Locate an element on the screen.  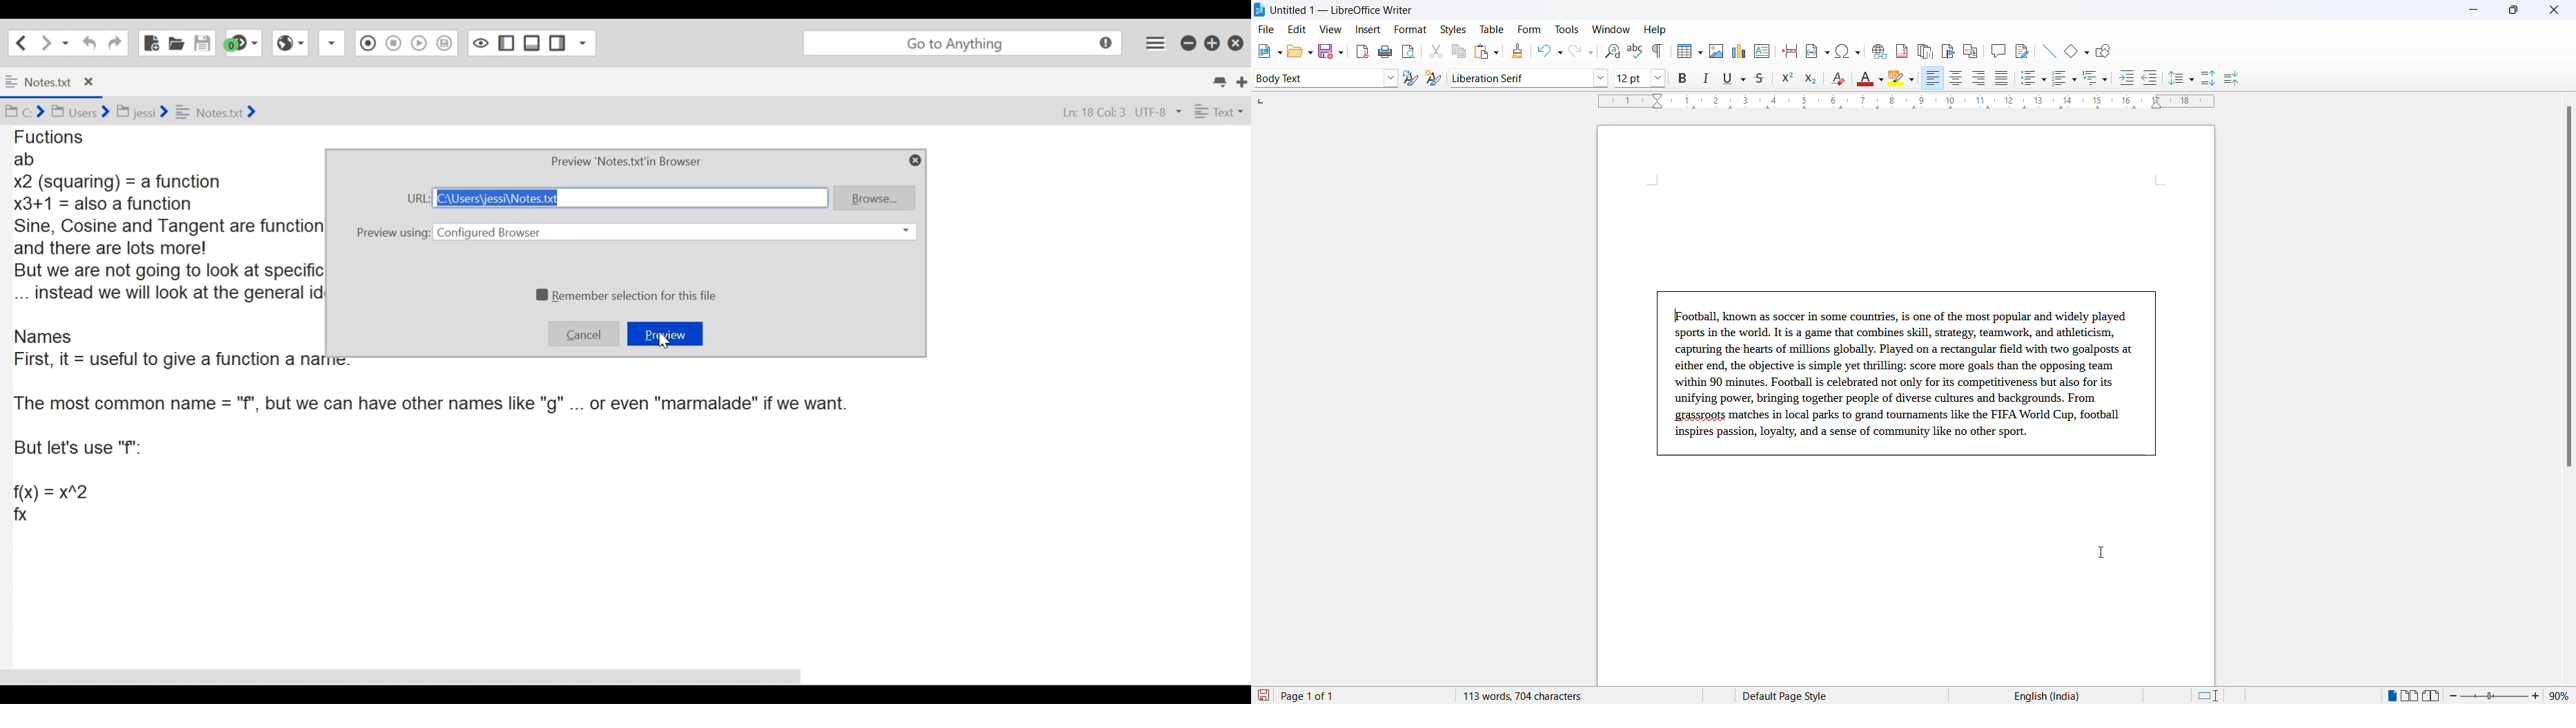
Recording in Macro is located at coordinates (368, 42).